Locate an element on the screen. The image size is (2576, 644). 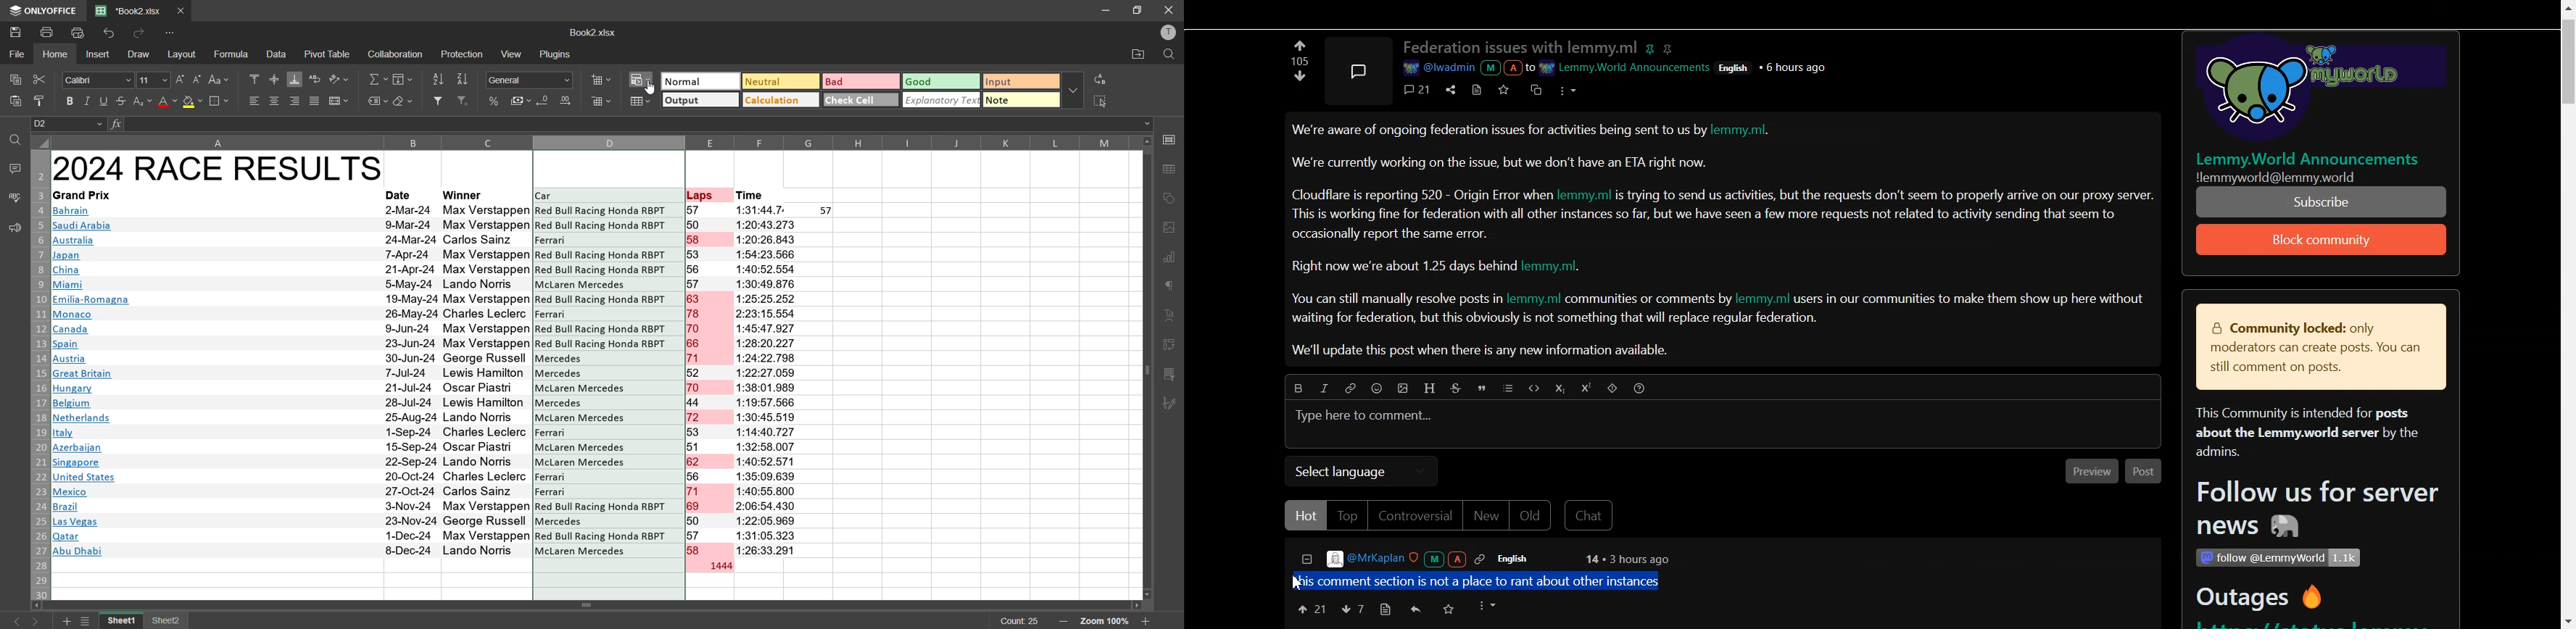
font size is located at coordinates (152, 79).